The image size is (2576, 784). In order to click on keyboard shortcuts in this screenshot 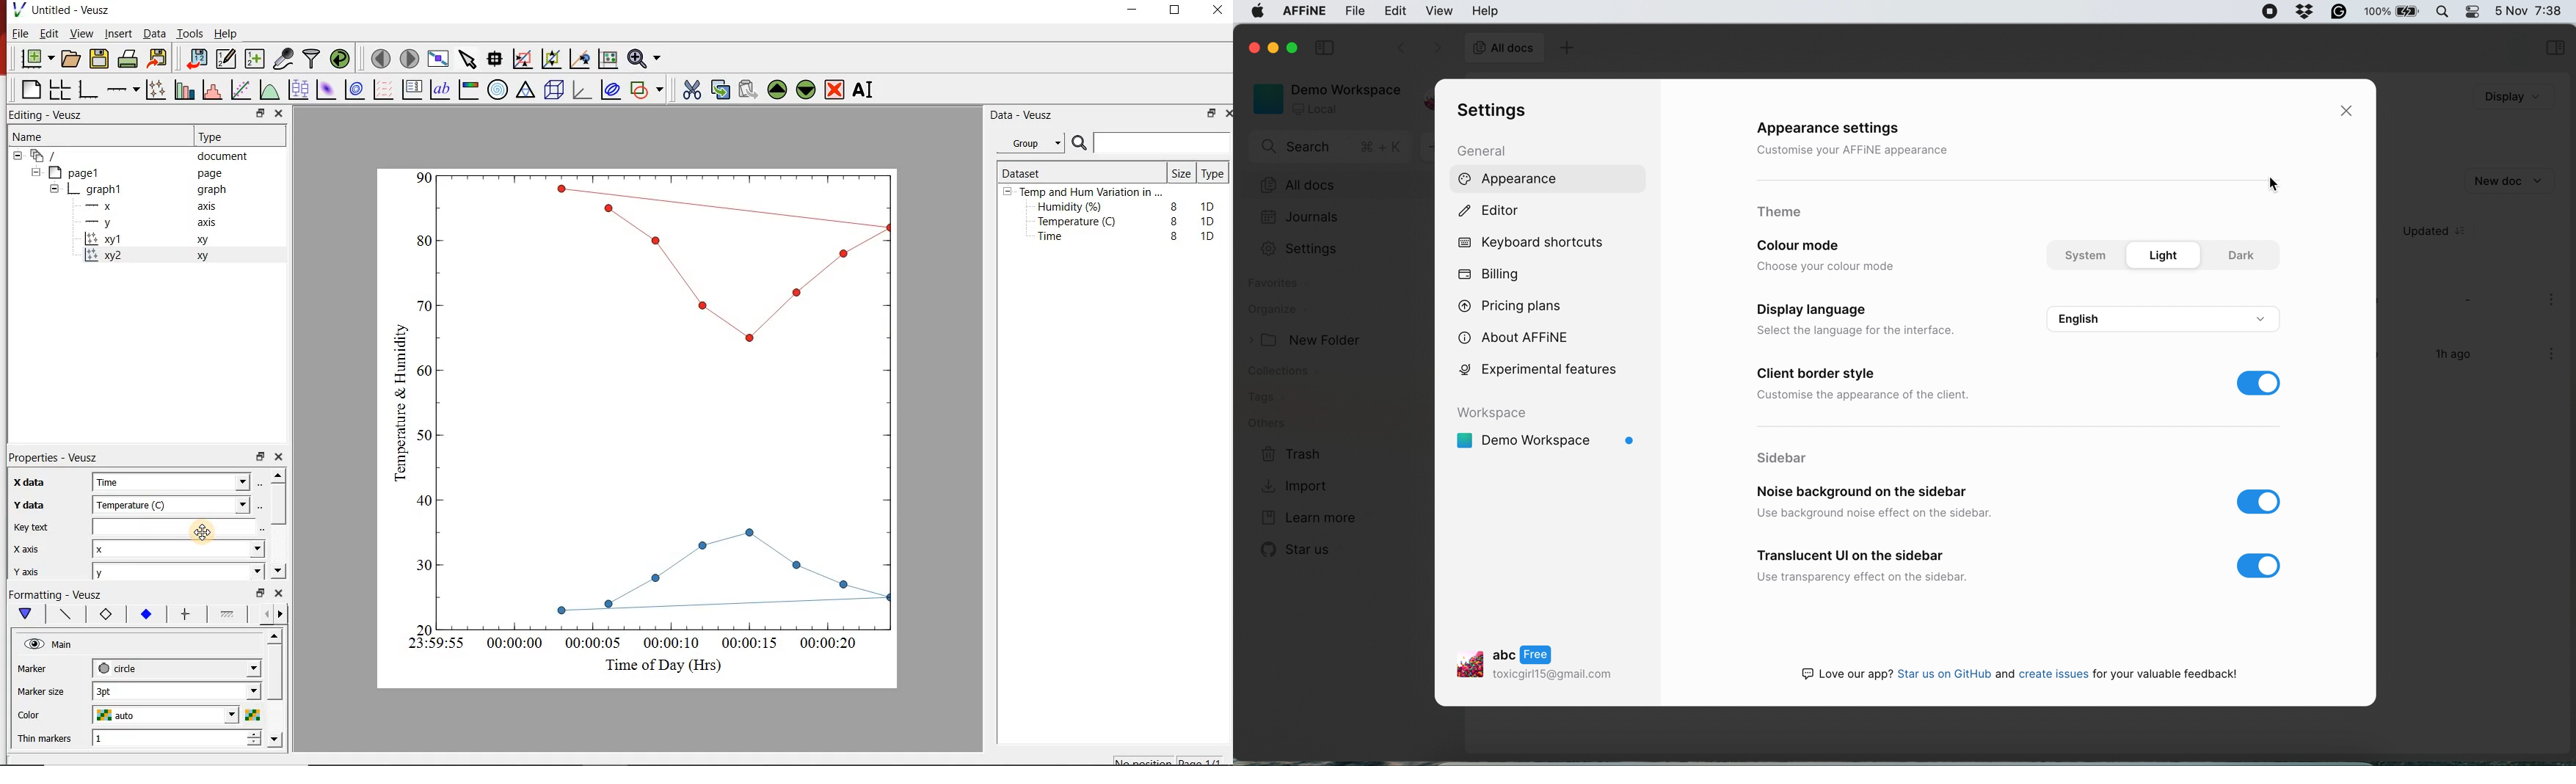, I will do `click(1535, 242)`.